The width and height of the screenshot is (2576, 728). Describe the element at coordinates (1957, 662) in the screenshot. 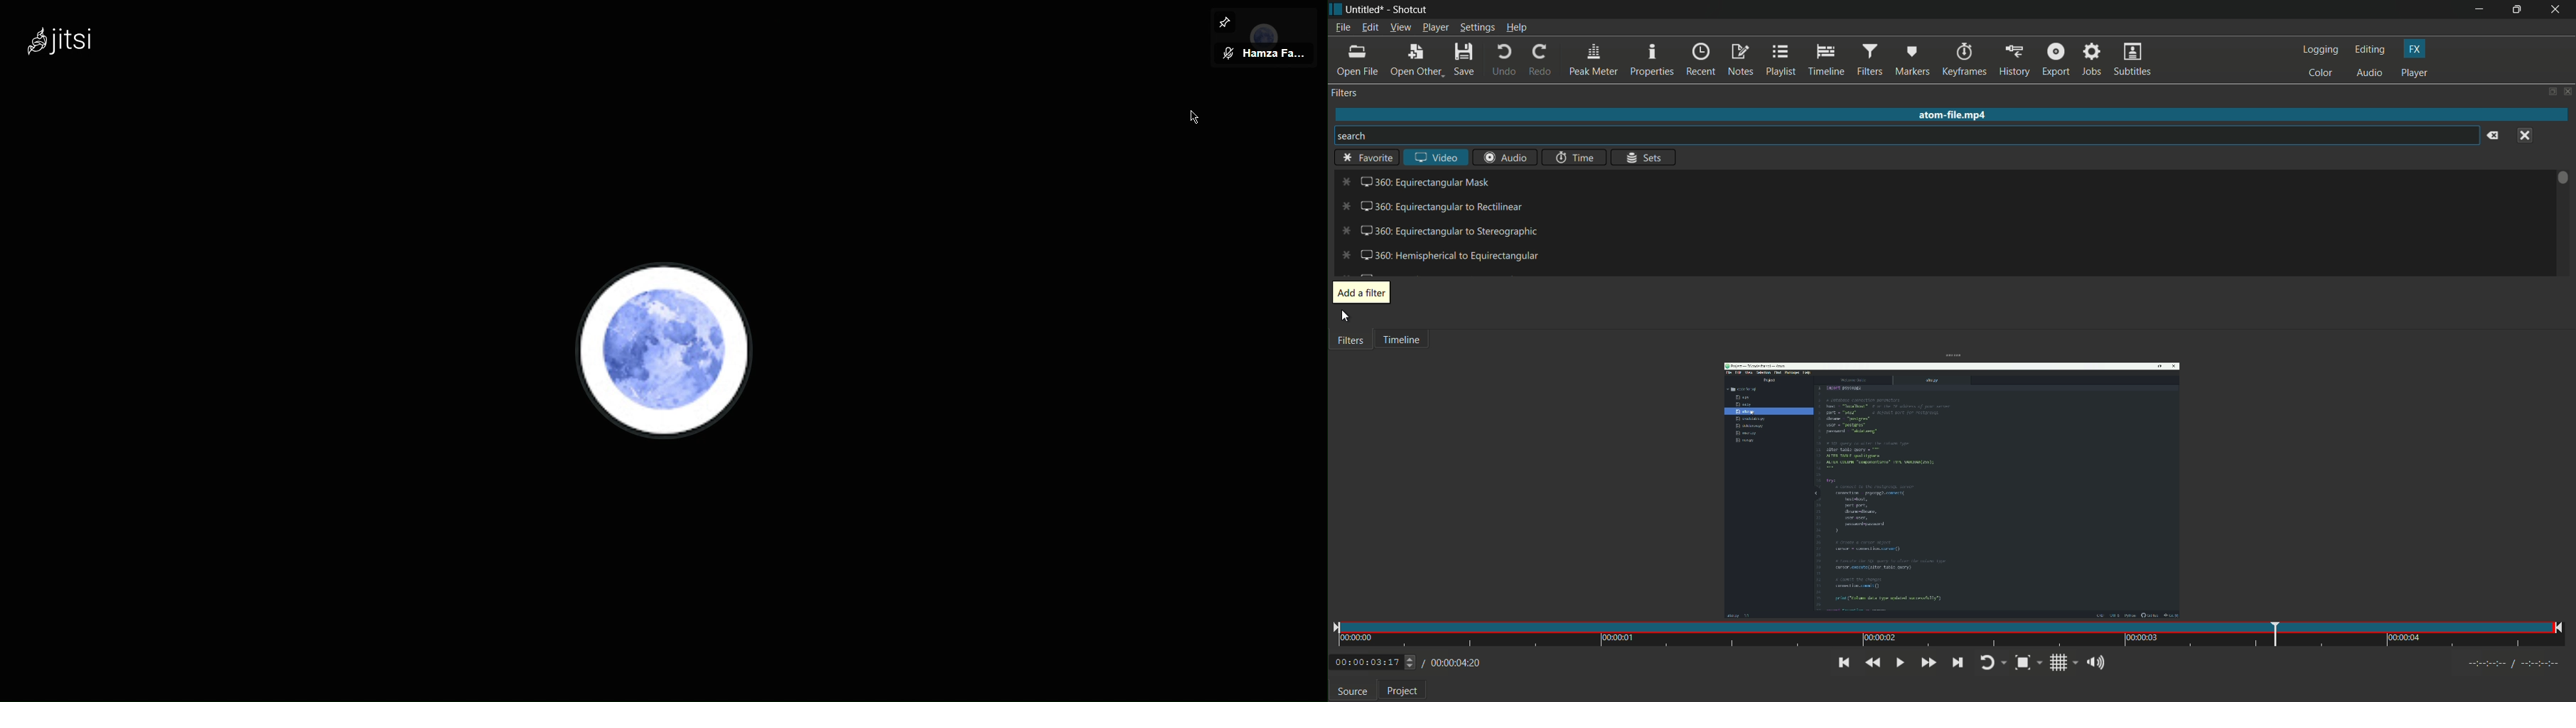

I see `skip to the next point` at that location.